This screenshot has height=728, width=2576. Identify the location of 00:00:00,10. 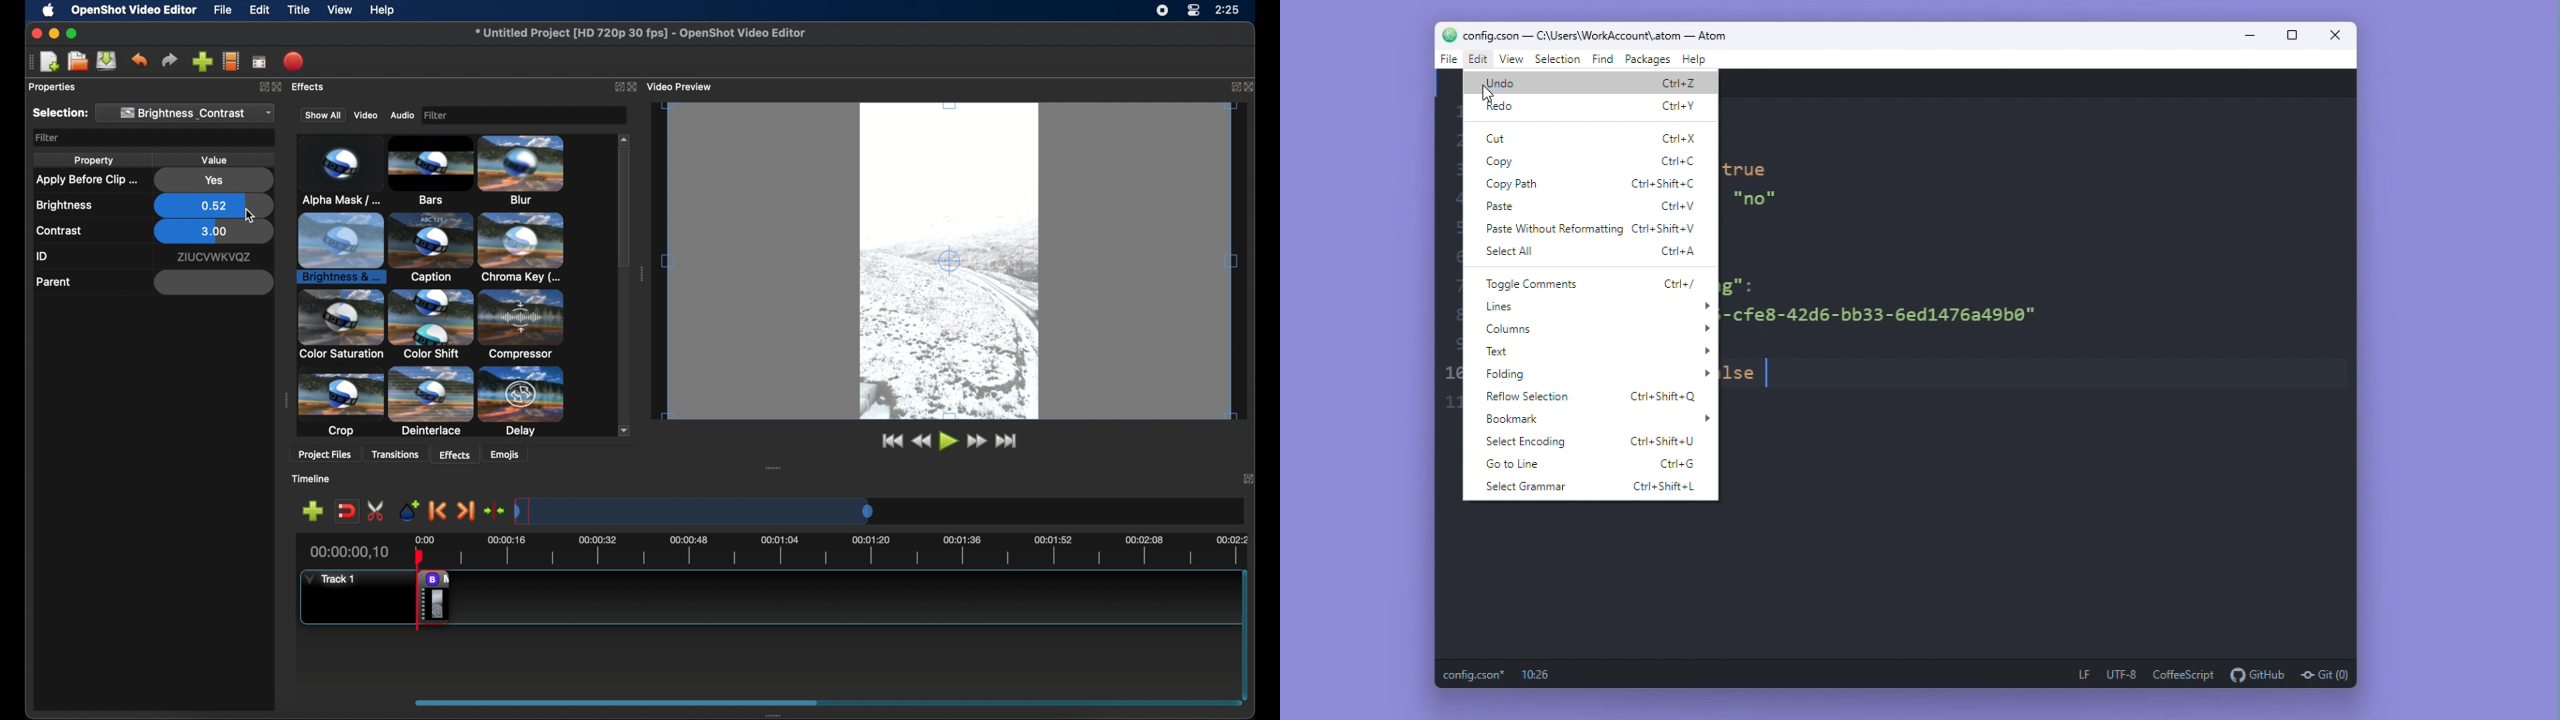
(349, 552).